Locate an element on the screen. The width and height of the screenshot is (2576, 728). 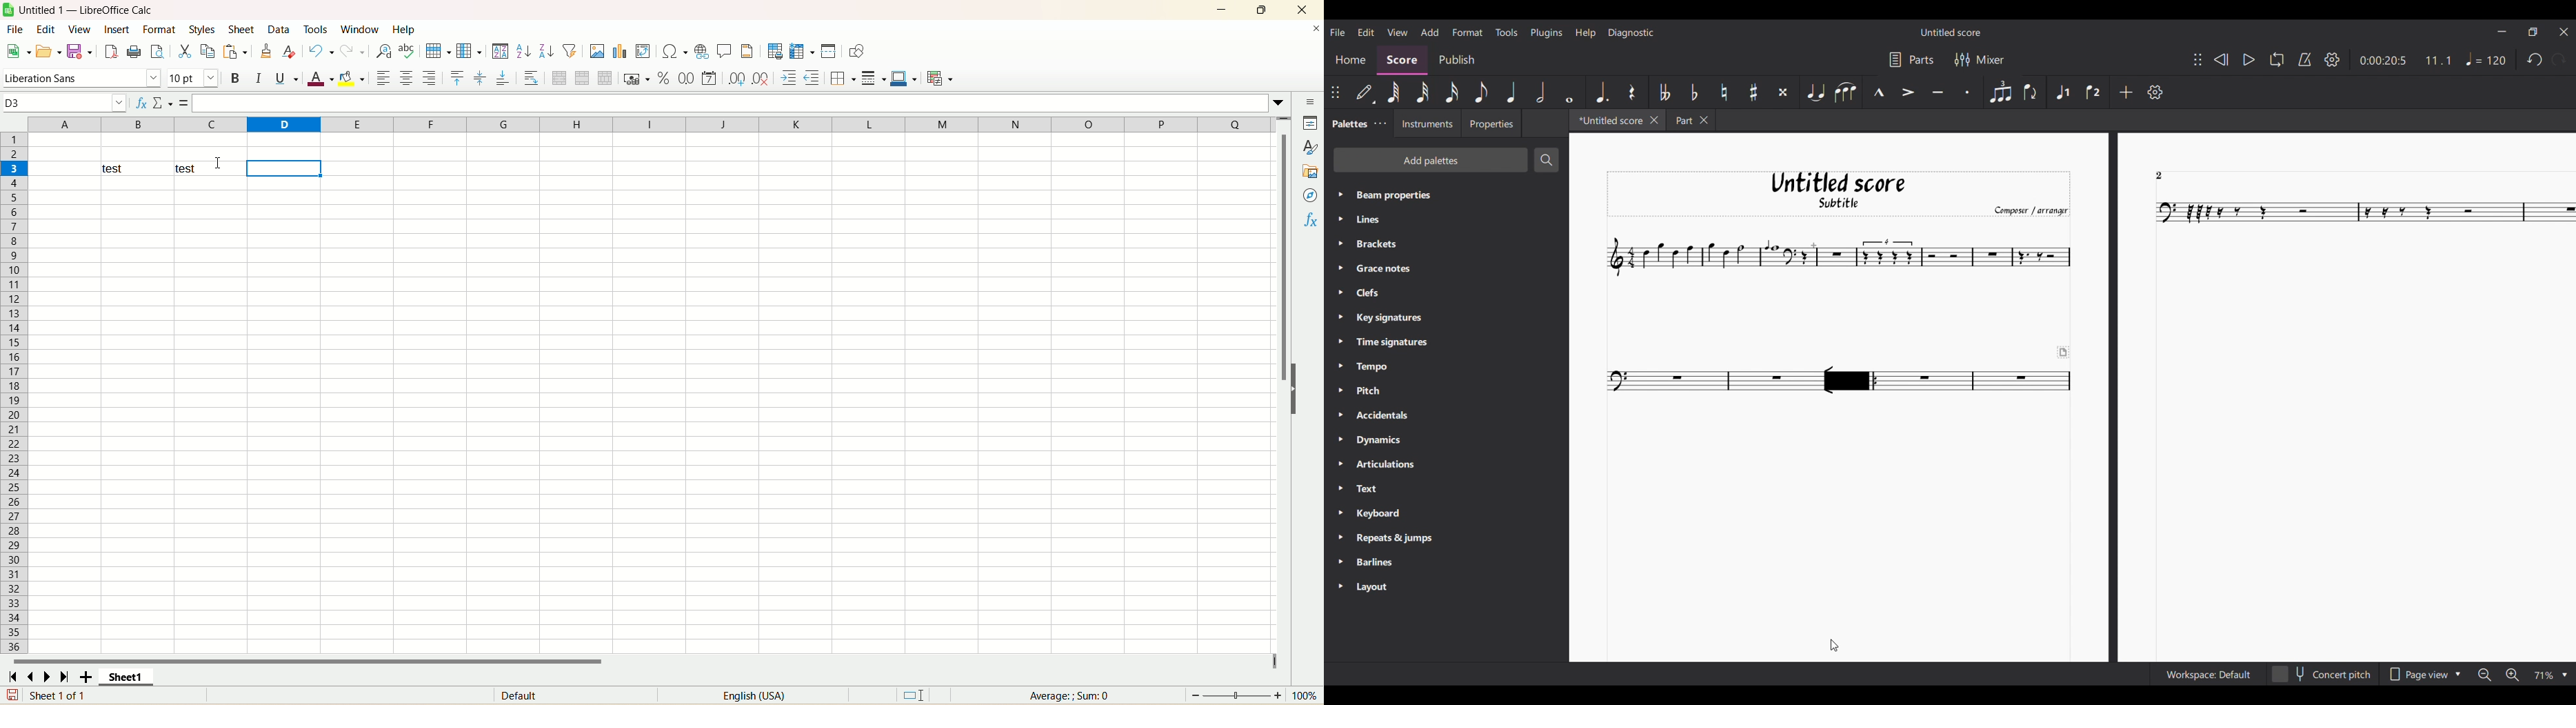
styles is located at coordinates (1309, 148).